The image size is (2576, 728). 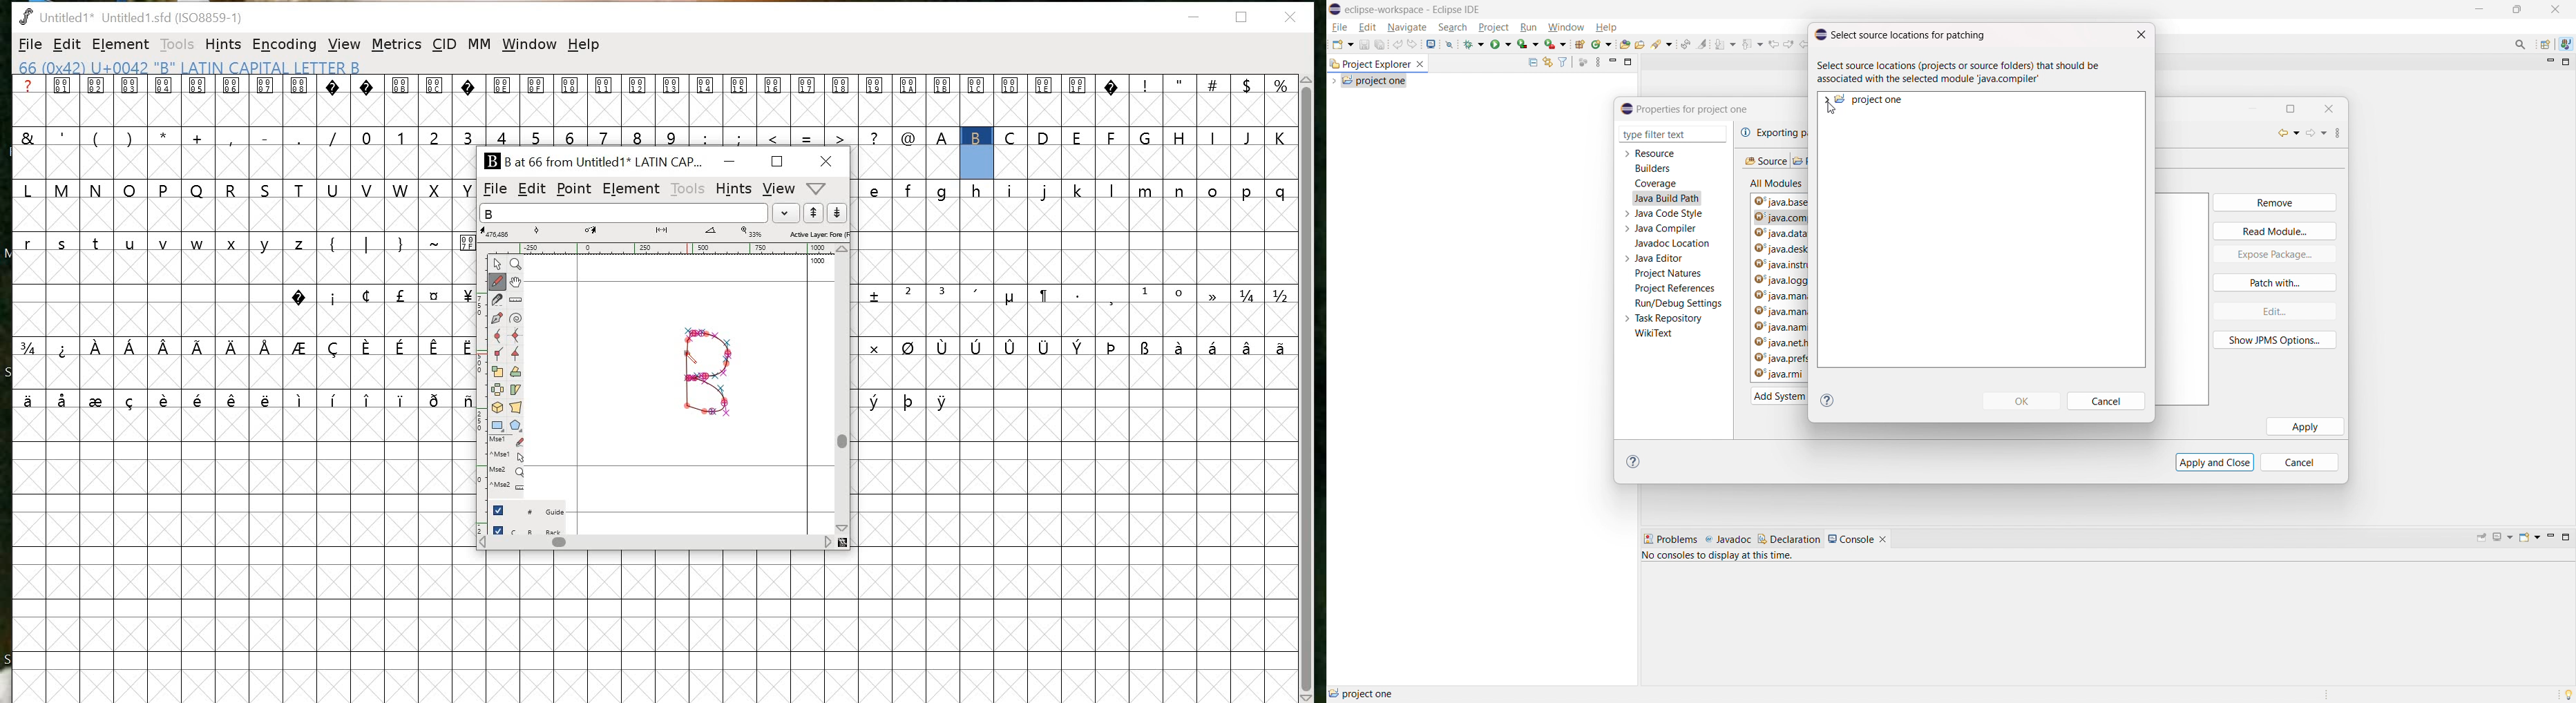 What do you see at coordinates (779, 189) in the screenshot?
I see `VIEW` at bounding box center [779, 189].